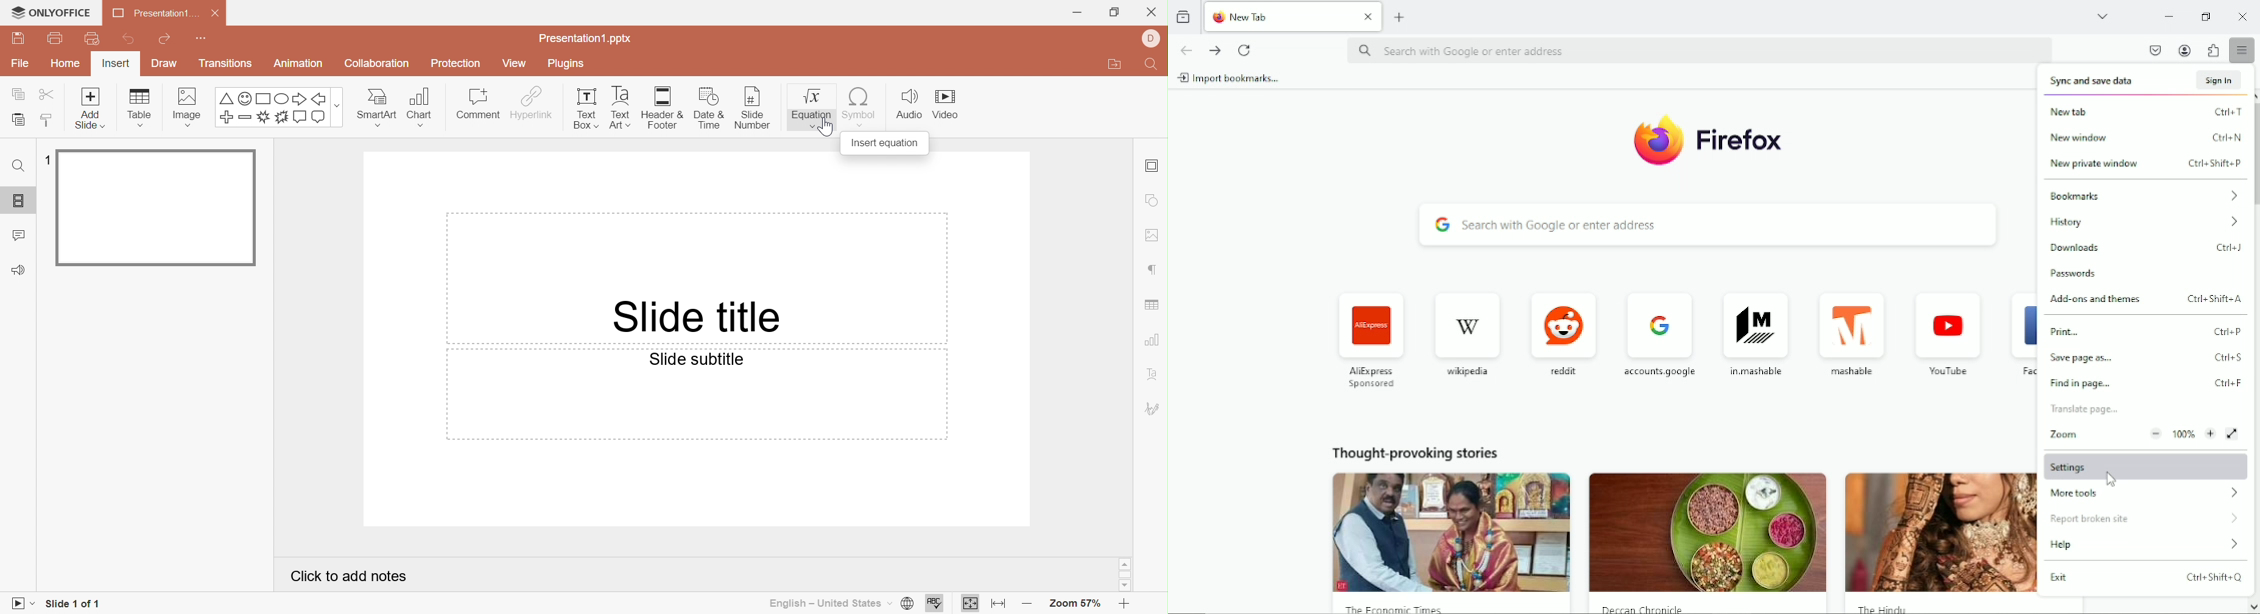 Image resolution: width=2268 pixels, height=616 pixels. What do you see at coordinates (2148, 545) in the screenshot?
I see `help` at bounding box center [2148, 545].